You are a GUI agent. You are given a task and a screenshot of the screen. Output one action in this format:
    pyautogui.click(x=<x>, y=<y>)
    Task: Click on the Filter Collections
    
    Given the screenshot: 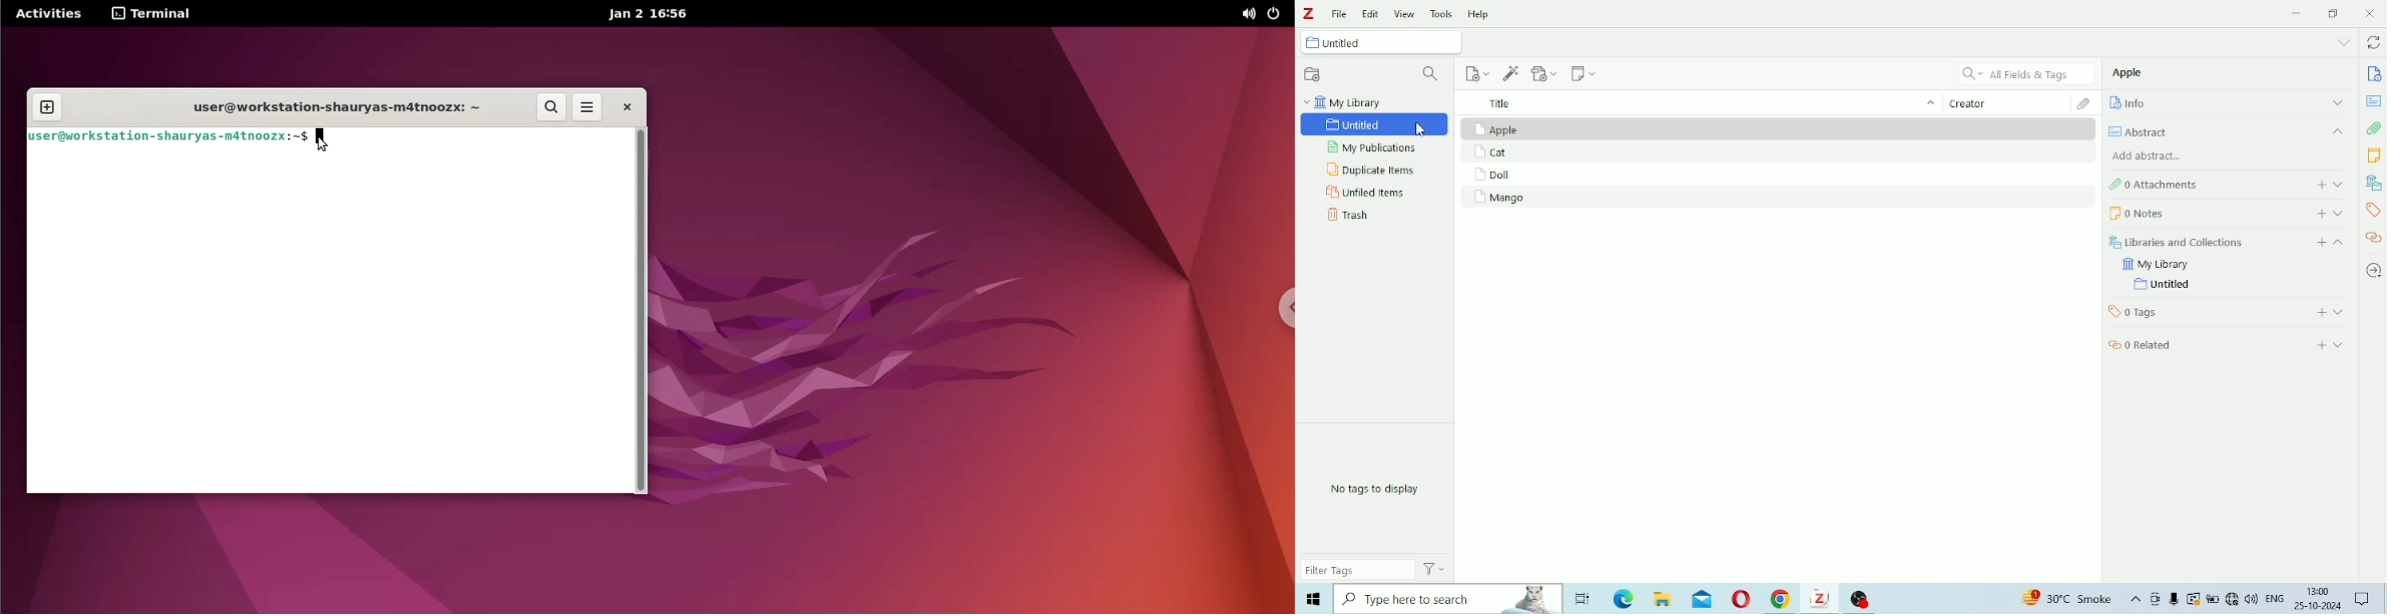 What is the action you would take?
    pyautogui.click(x=1432, y=73)
    